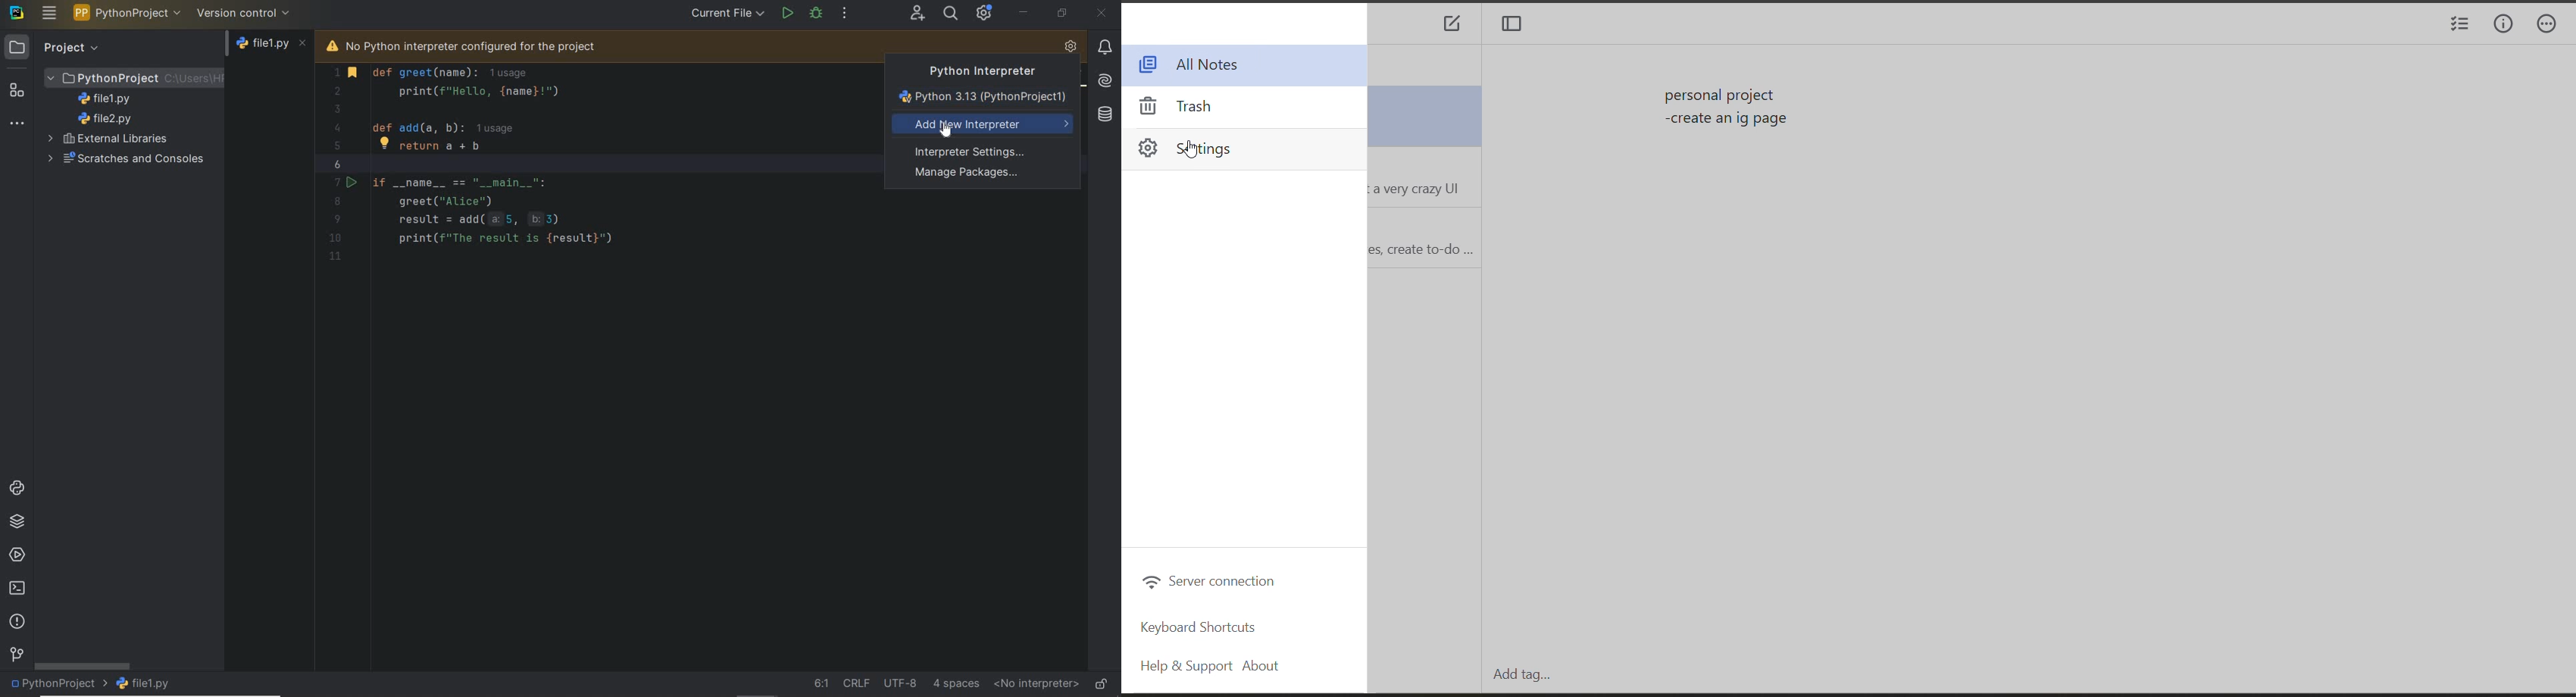  I want to click on keyboard shortcuts, so click(1202, 628).